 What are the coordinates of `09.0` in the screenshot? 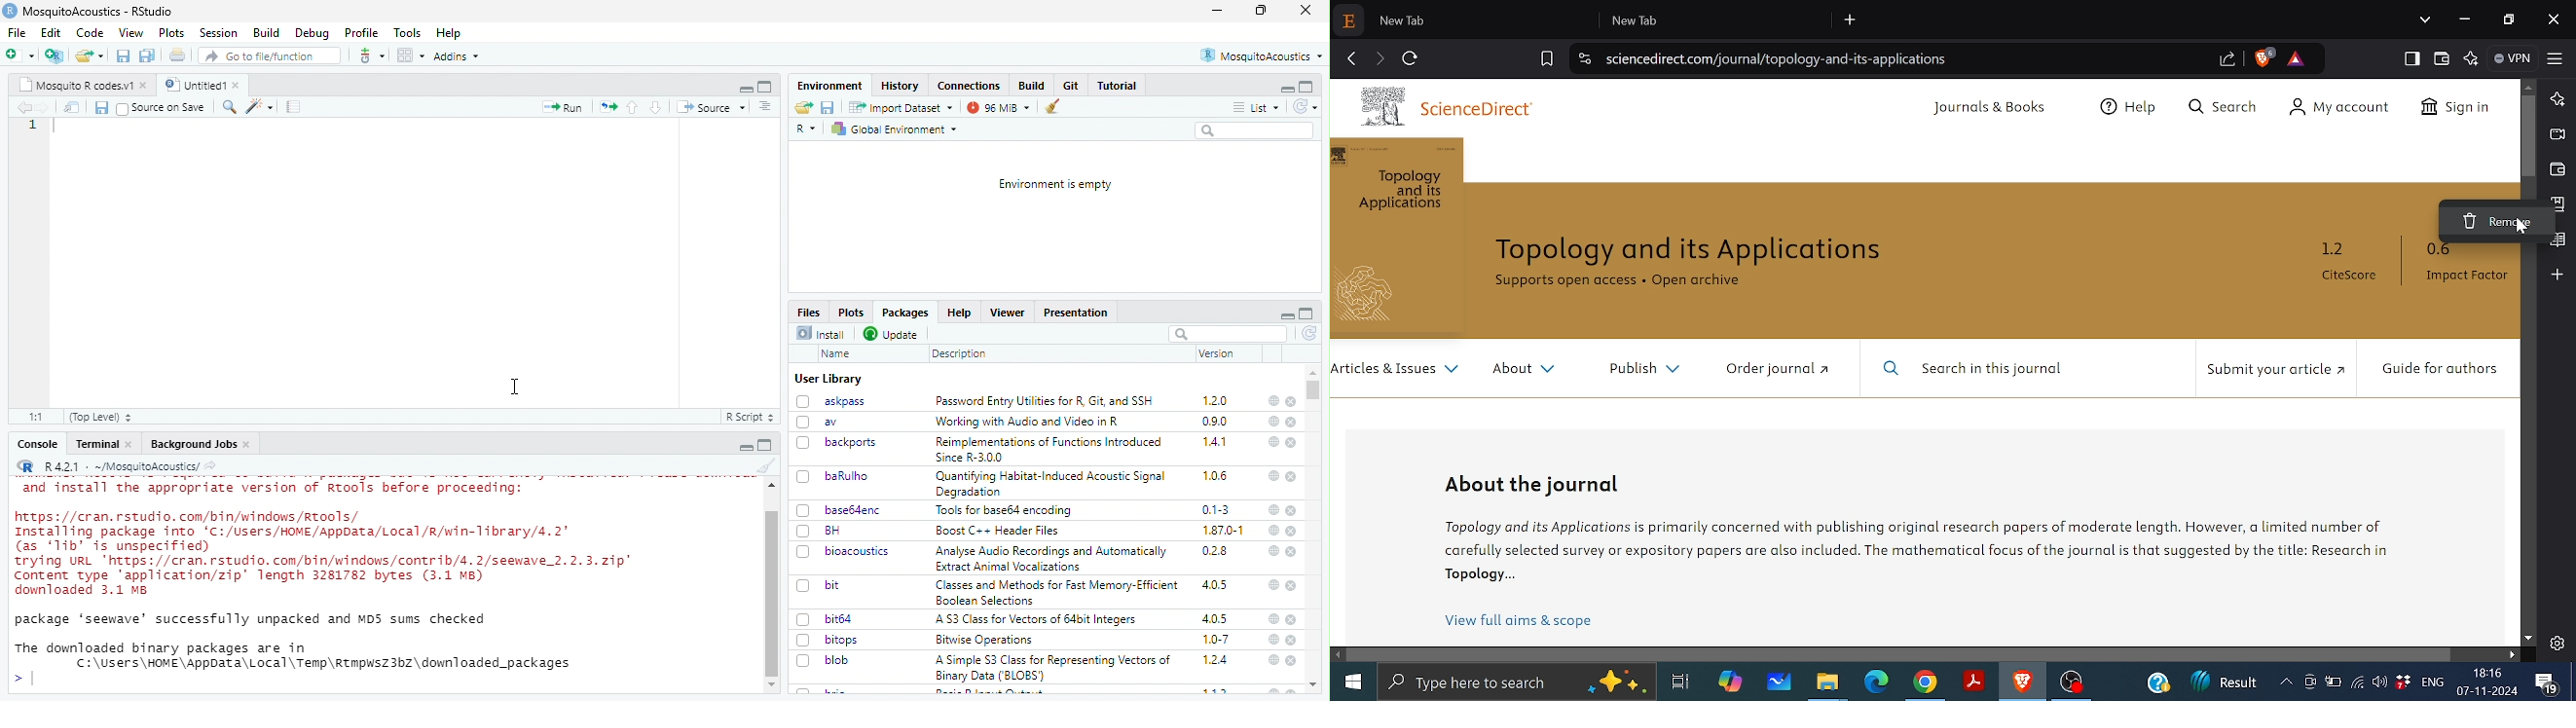 It's located at (1215, 422).